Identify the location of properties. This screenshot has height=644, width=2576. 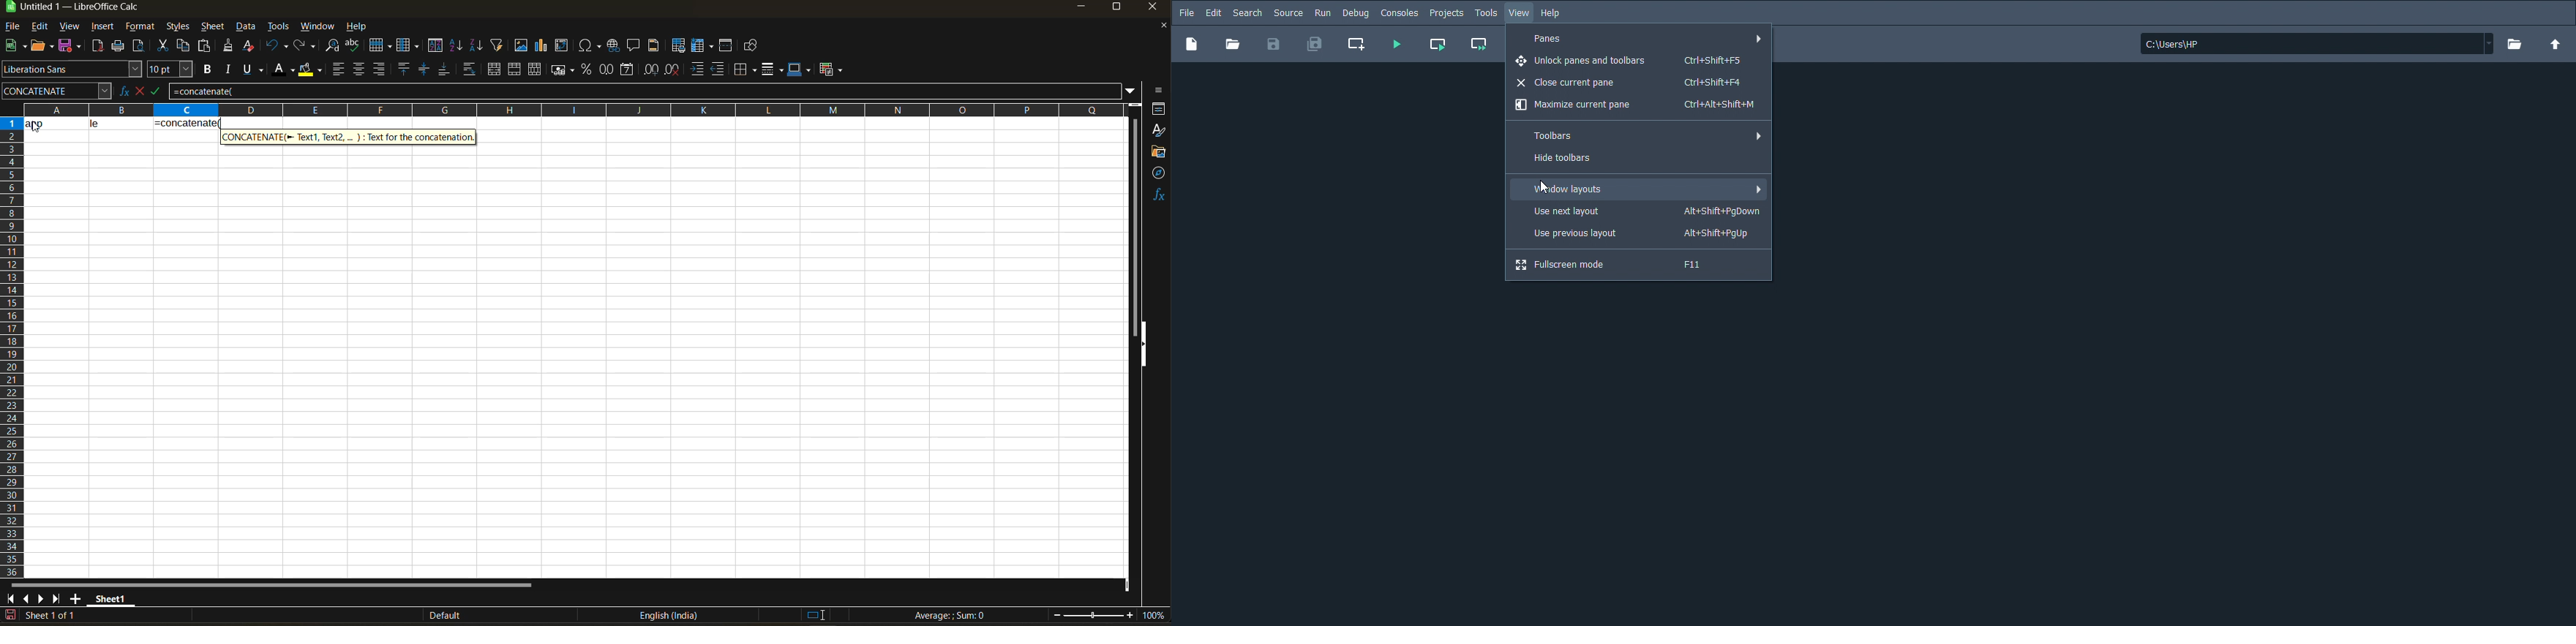
(1160, 109).